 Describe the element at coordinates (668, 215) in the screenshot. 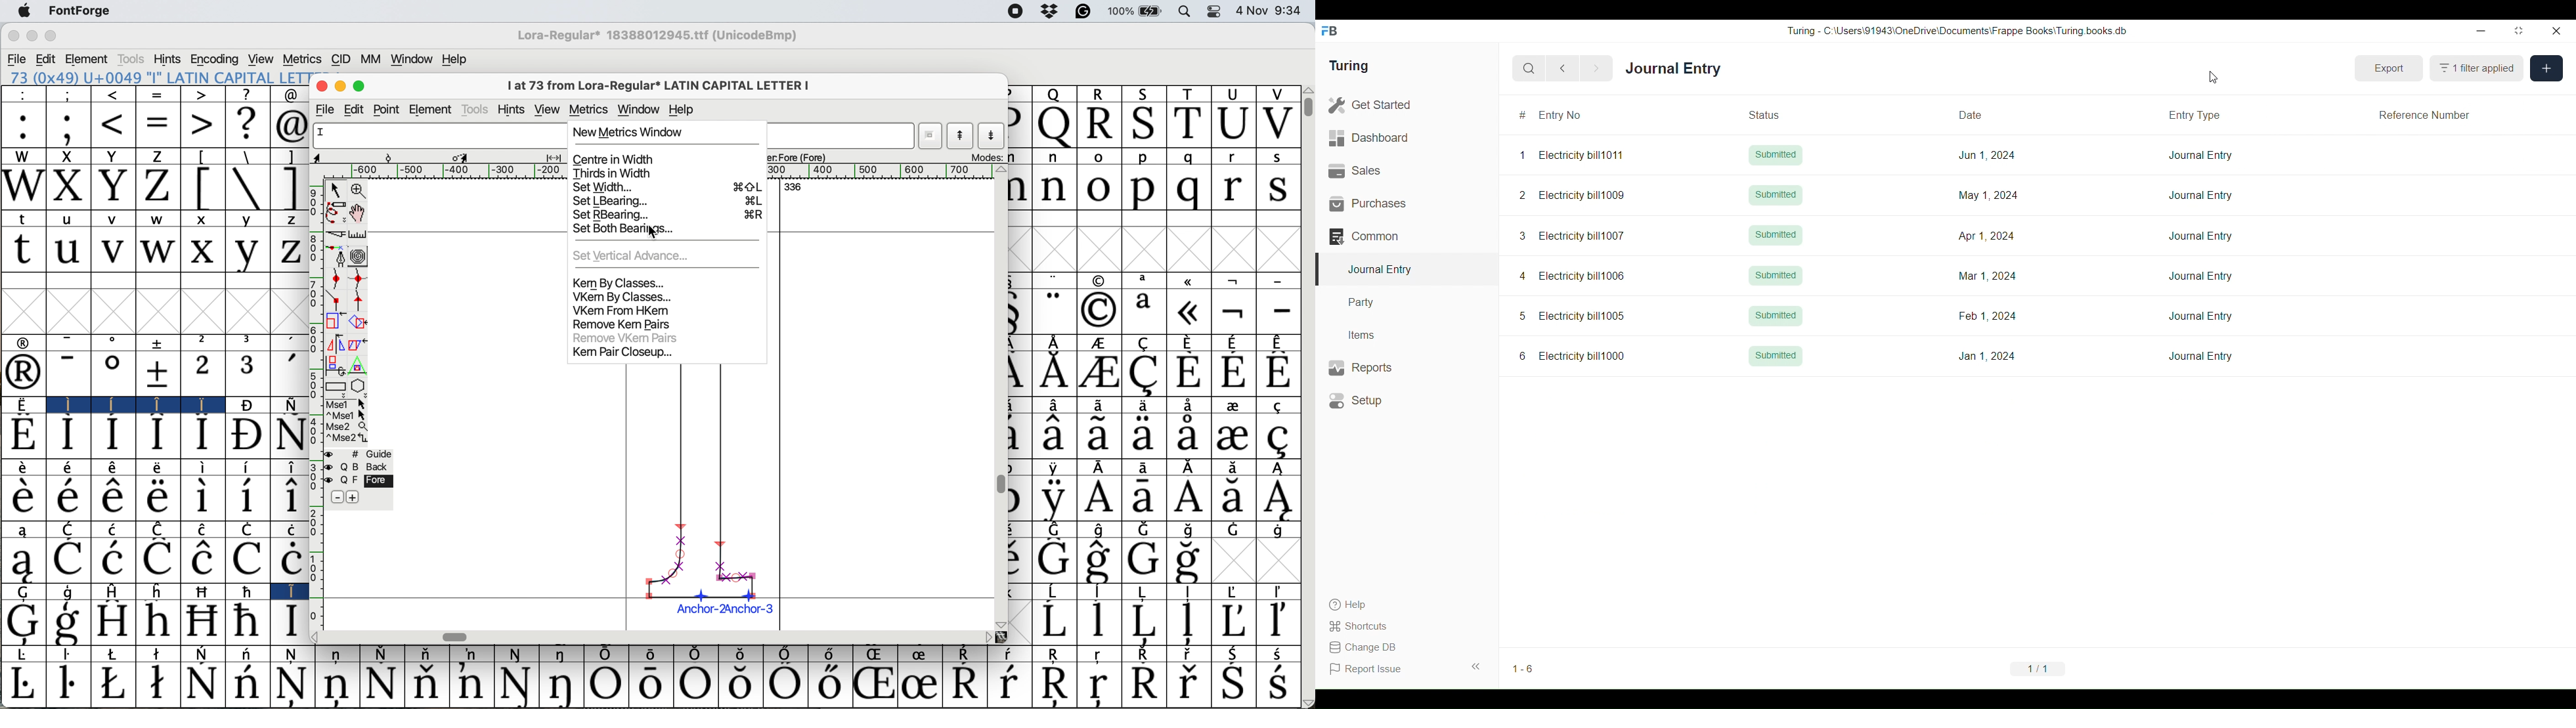

I see `set rbearing` at that location.